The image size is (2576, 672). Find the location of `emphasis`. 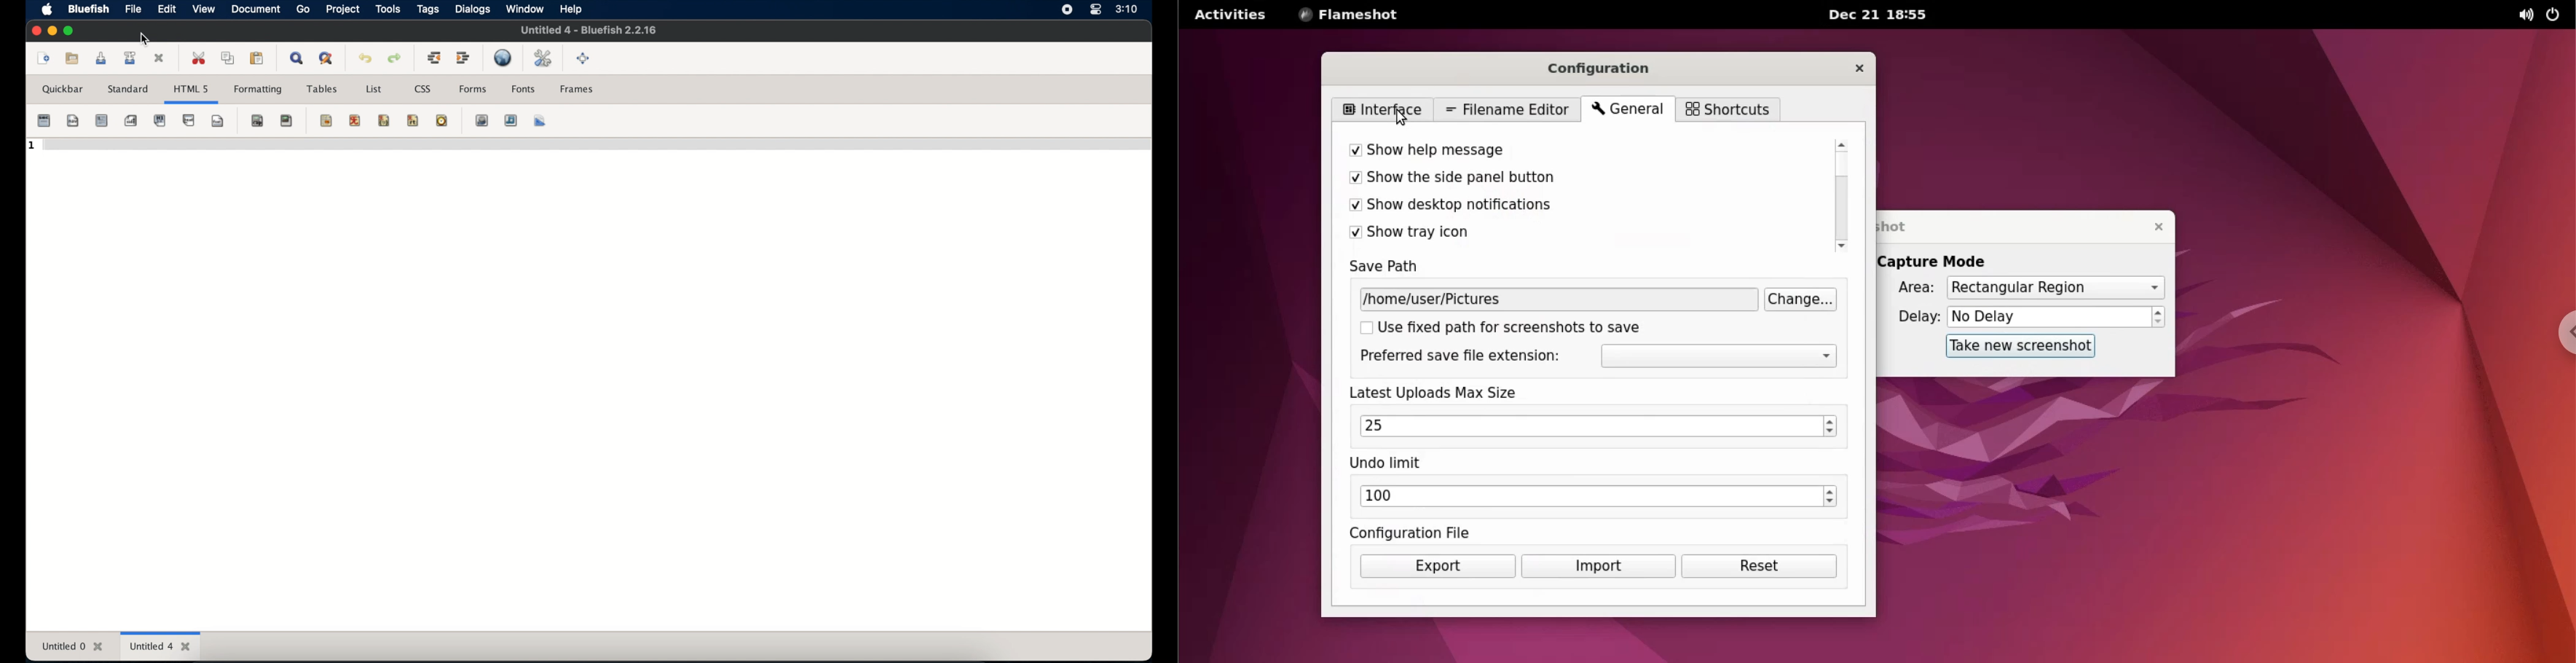

emphasis is located at coordinates (131, 120).